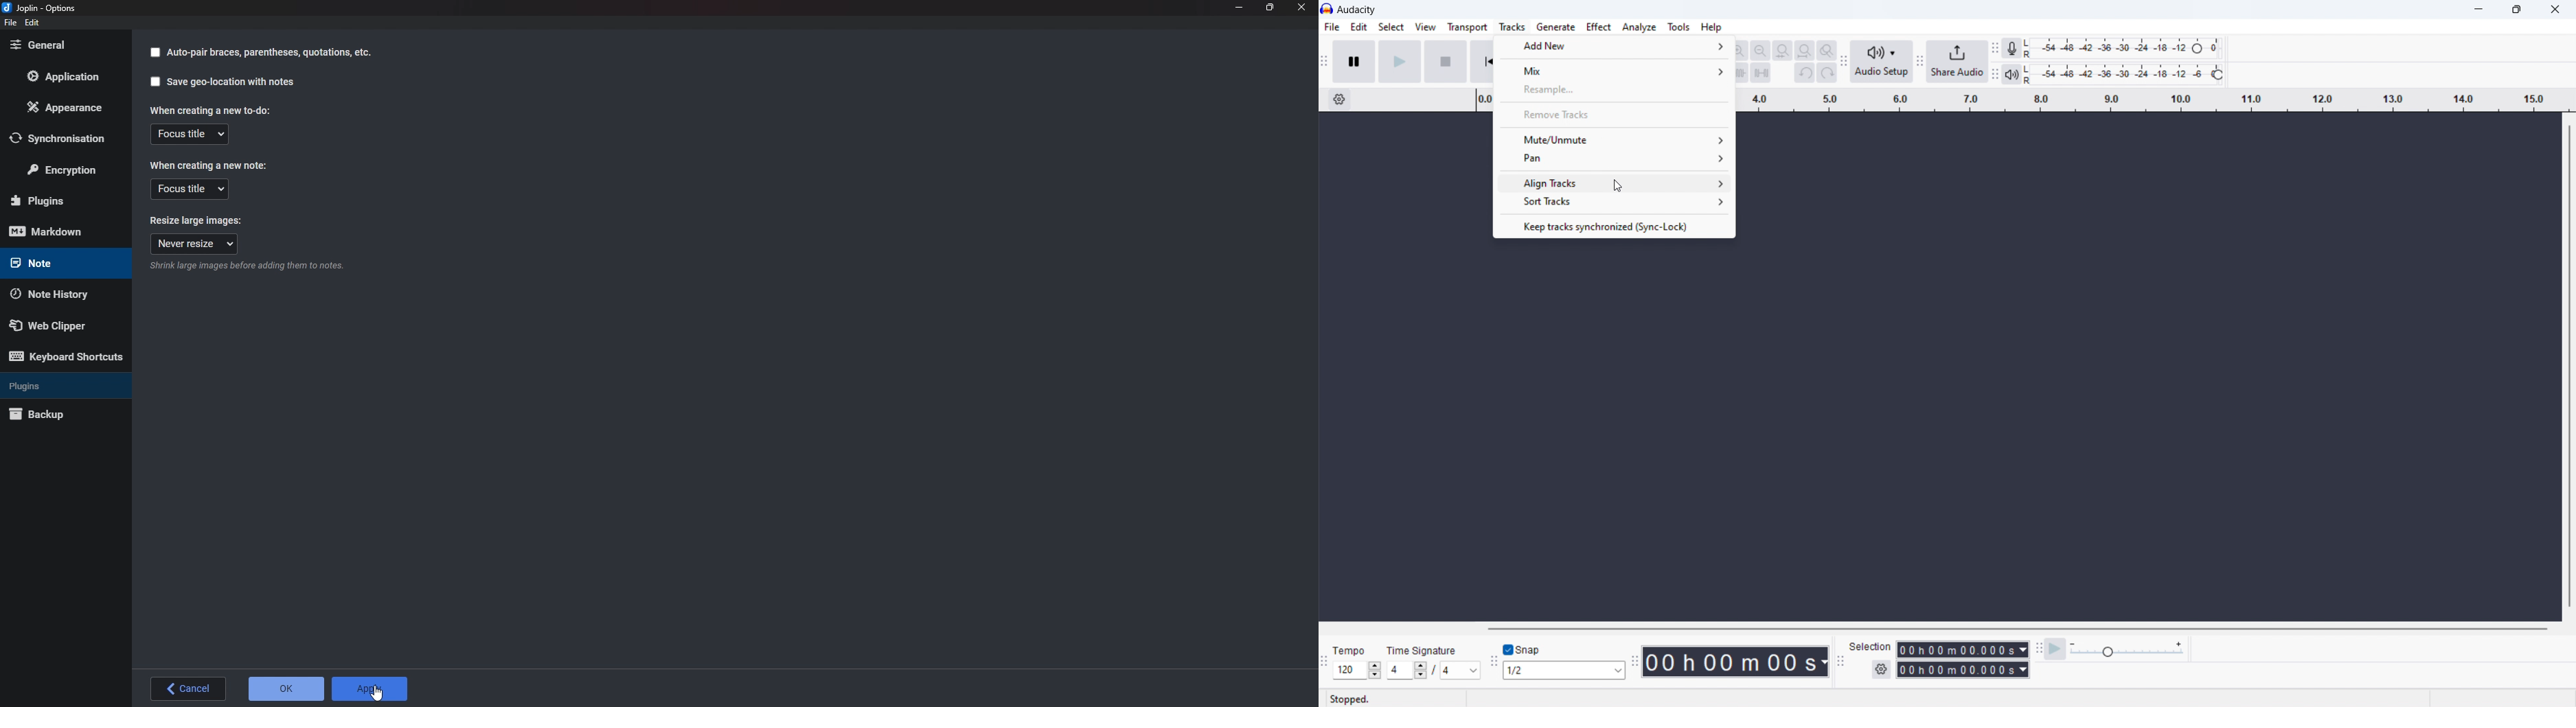 Image resolution: width=2576 pixels, height=728 pixels. I want to click on cursor, so click(378, 694).